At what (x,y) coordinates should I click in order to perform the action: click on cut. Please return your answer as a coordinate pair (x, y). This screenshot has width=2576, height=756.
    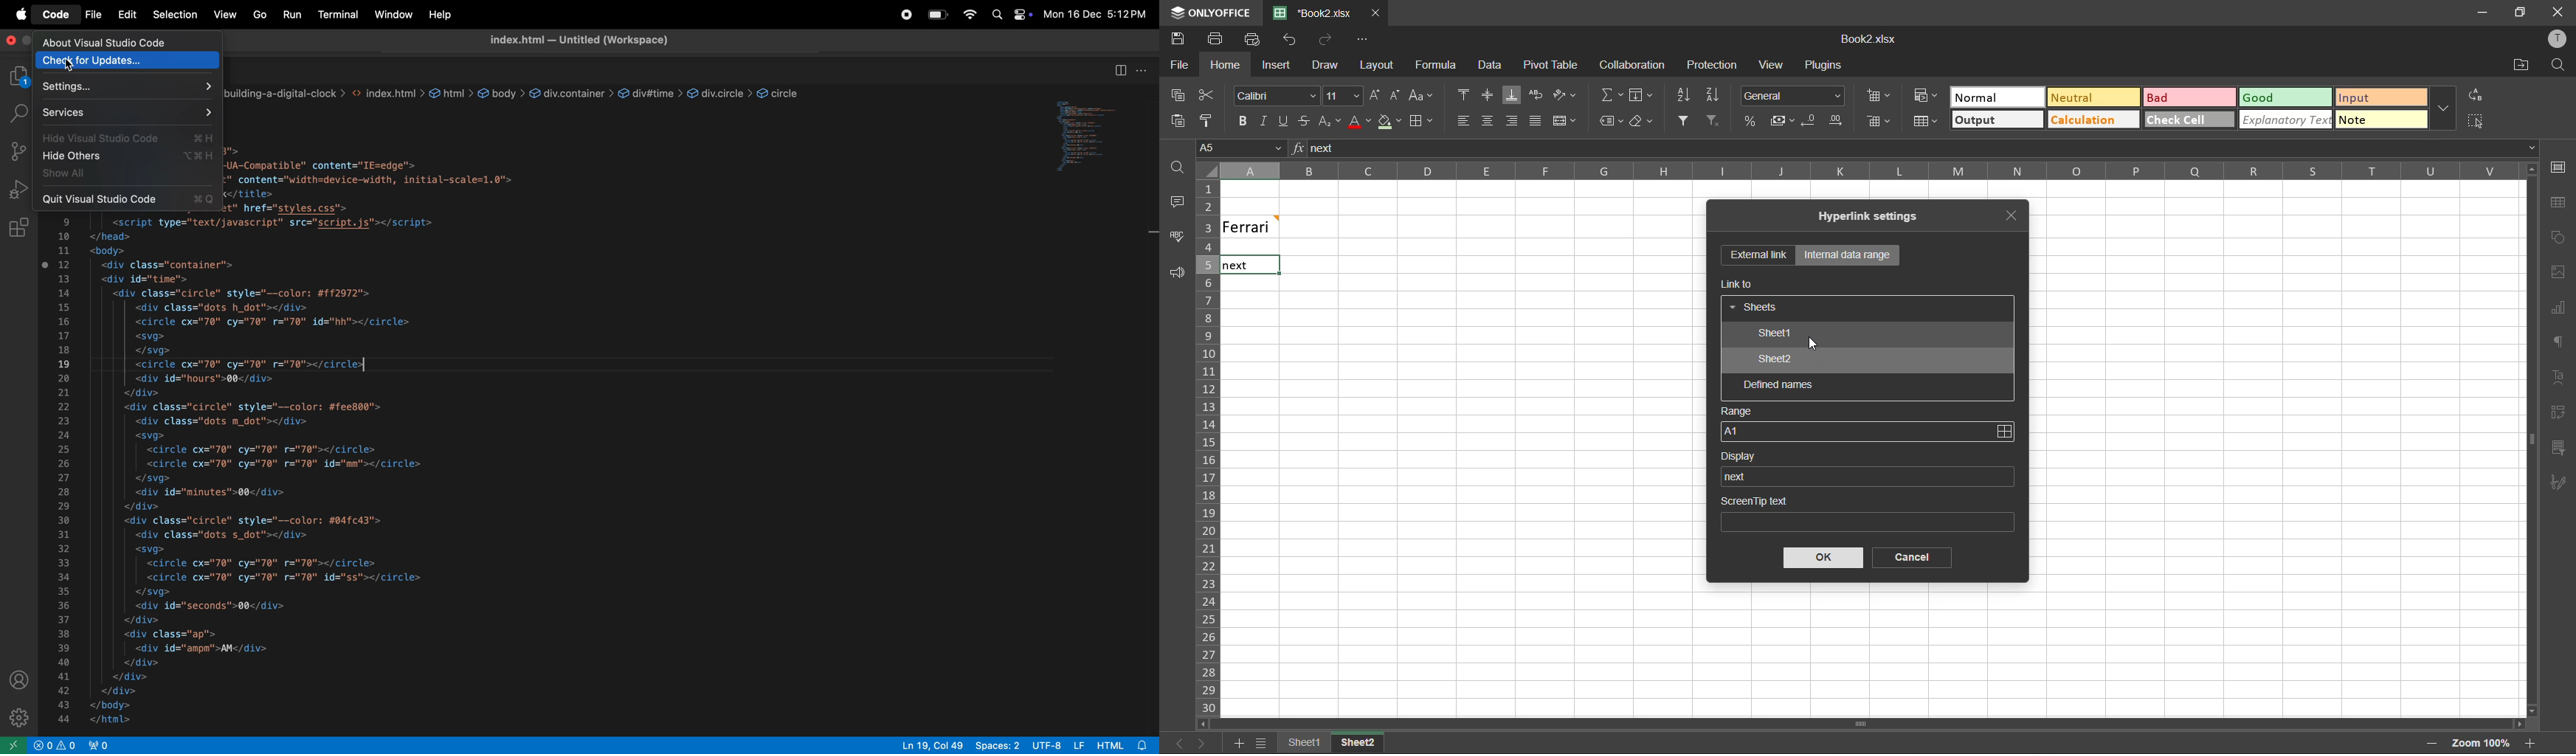
    Looking at the image, I should click on (1206, 94).